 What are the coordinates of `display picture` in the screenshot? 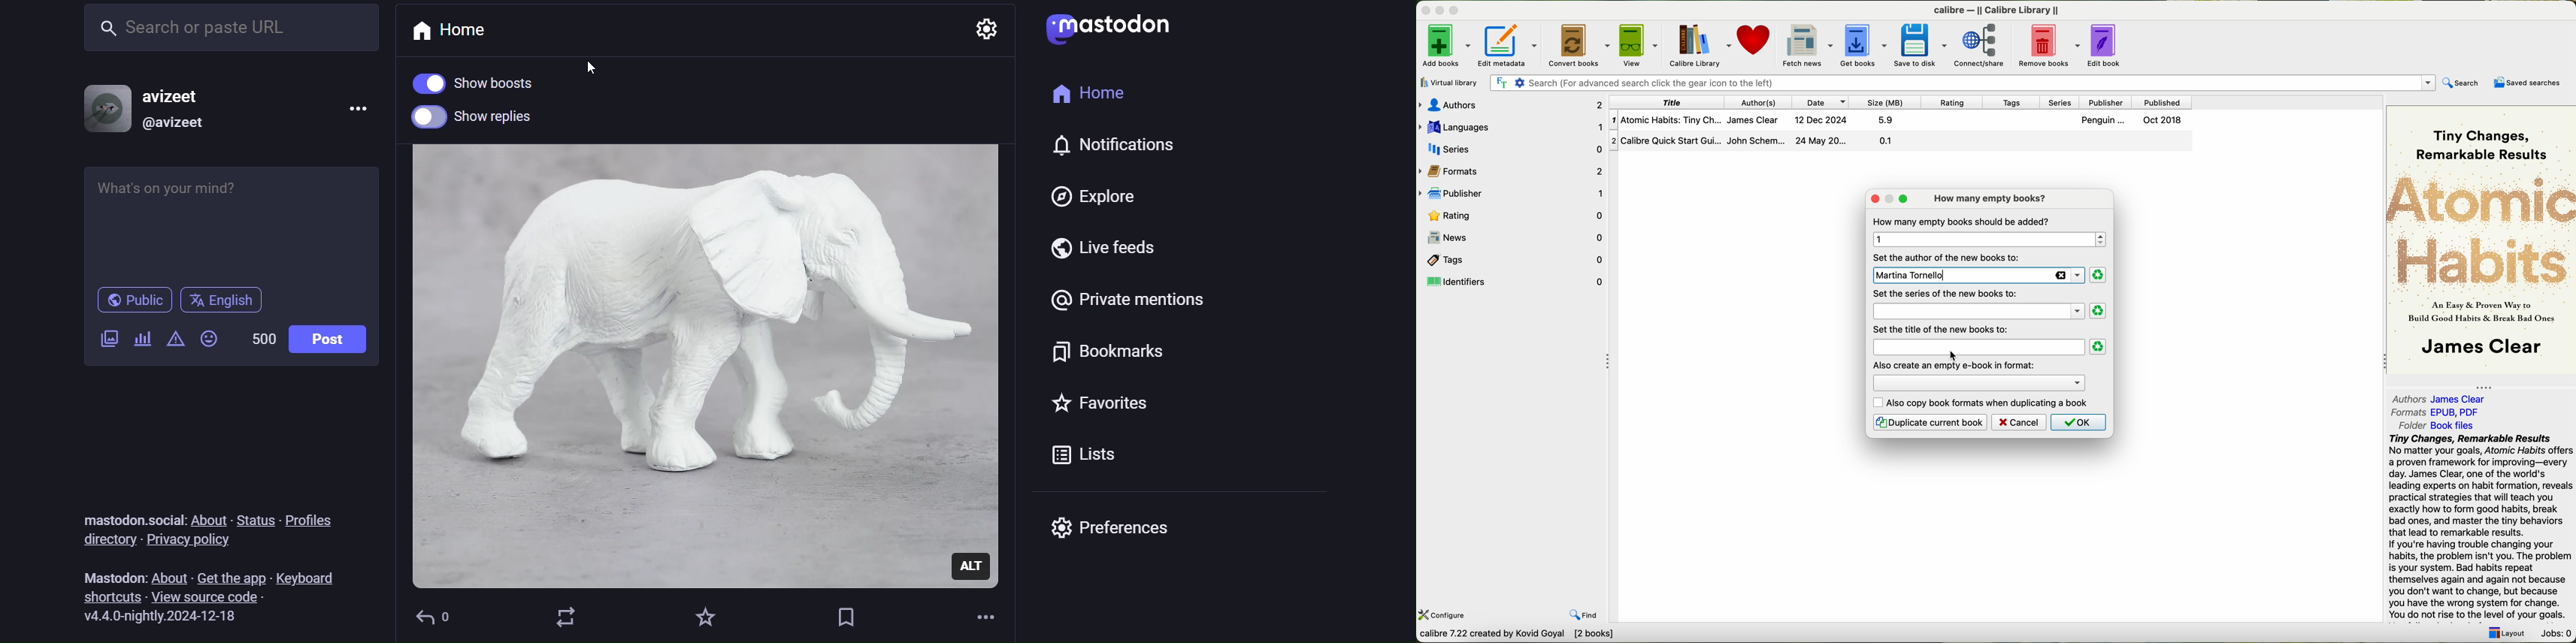 It's located at (96, 108).